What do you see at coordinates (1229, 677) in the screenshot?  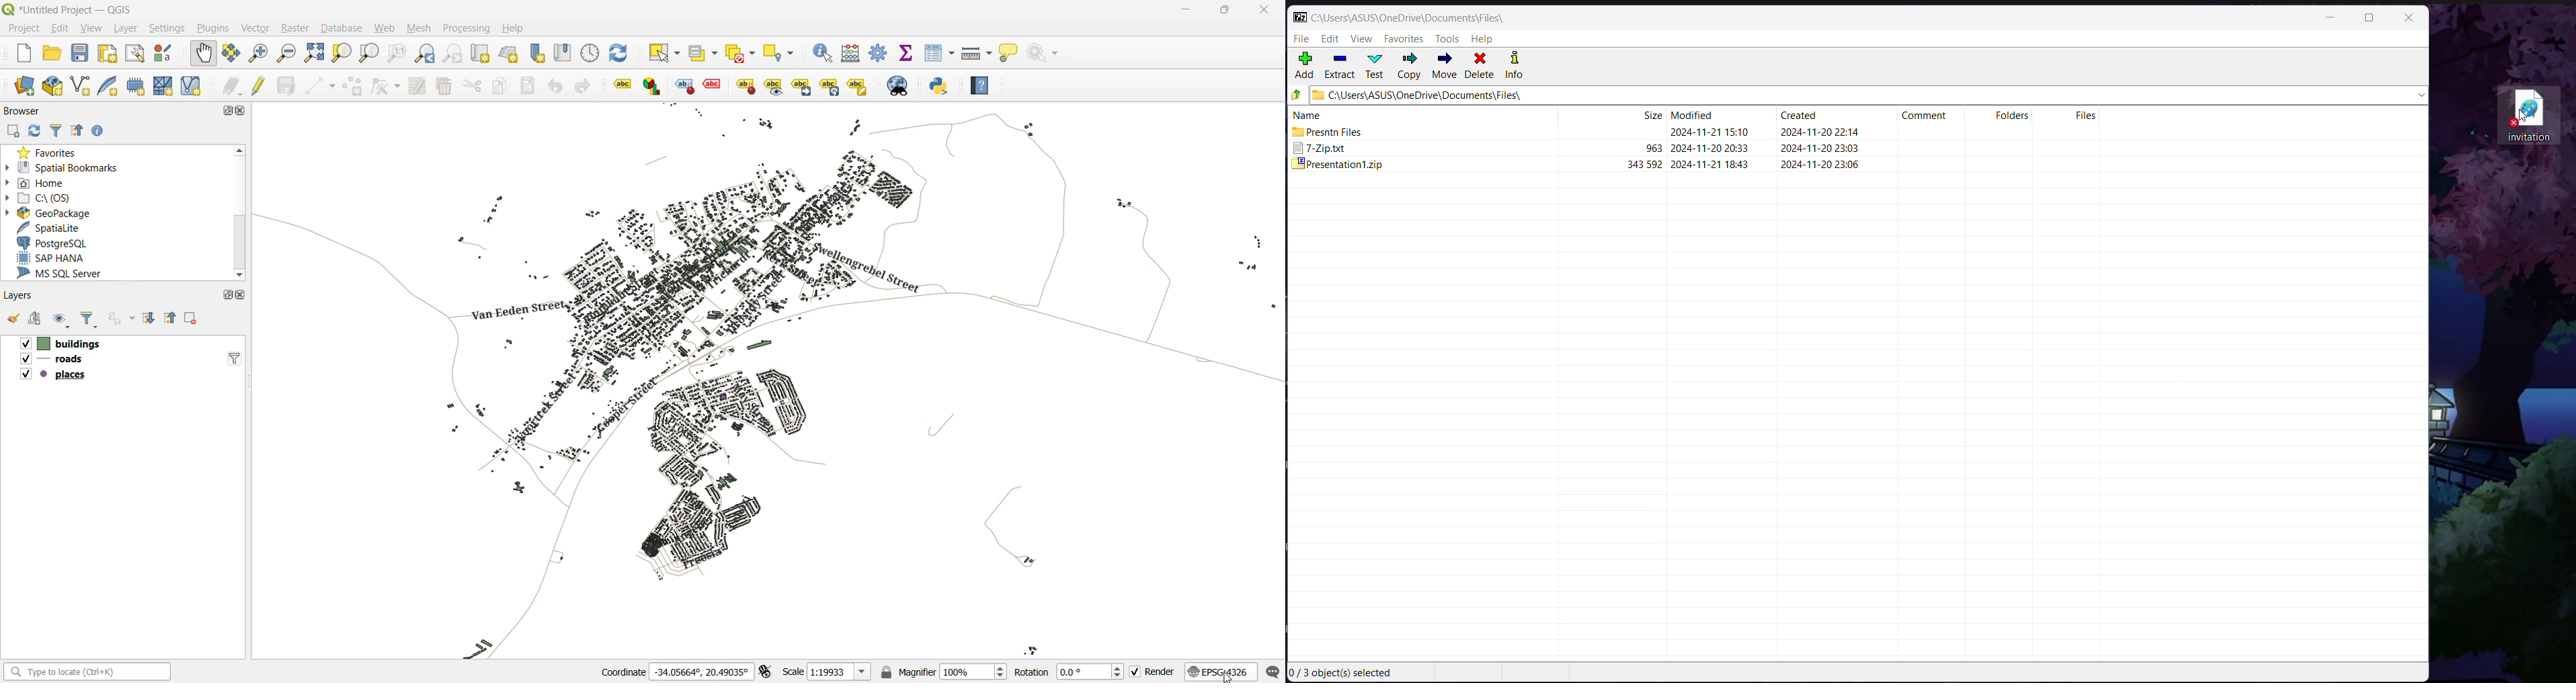 I see `cursor` at bounding box center [1229, 677].